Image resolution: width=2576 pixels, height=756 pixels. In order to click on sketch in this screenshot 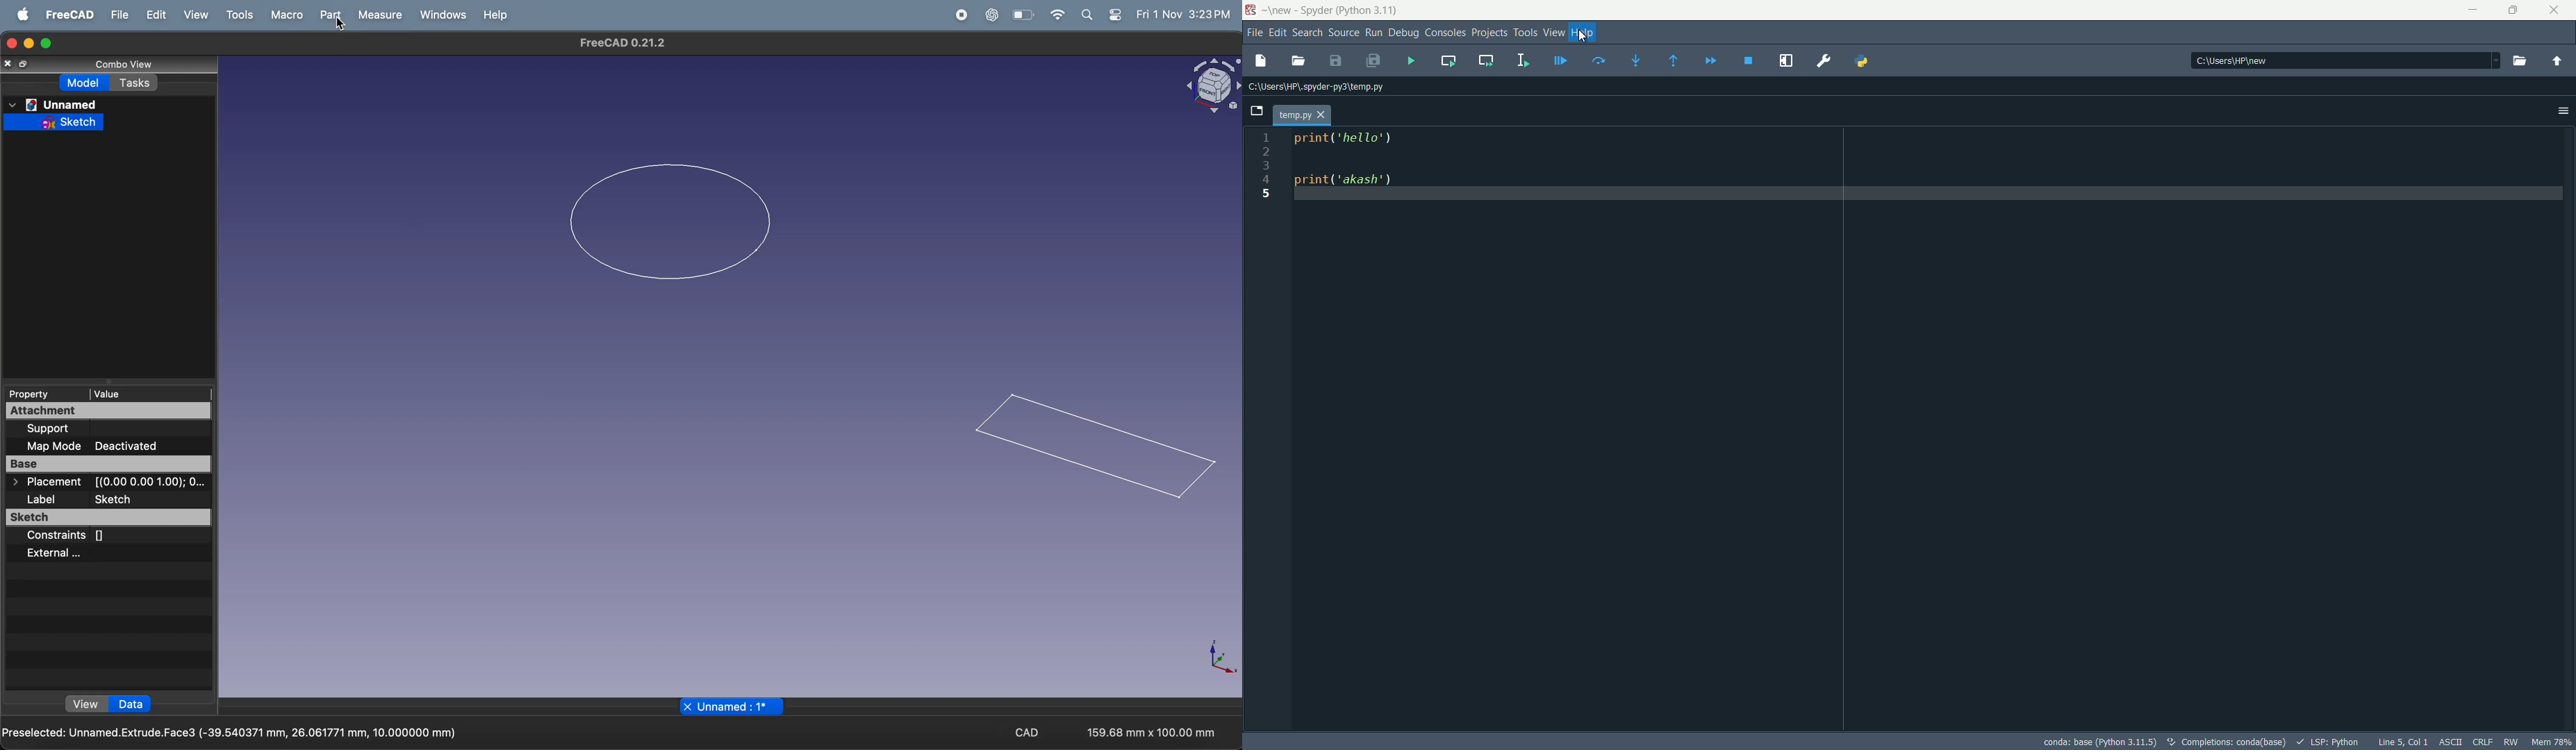, I will do `click(53, 121)`.